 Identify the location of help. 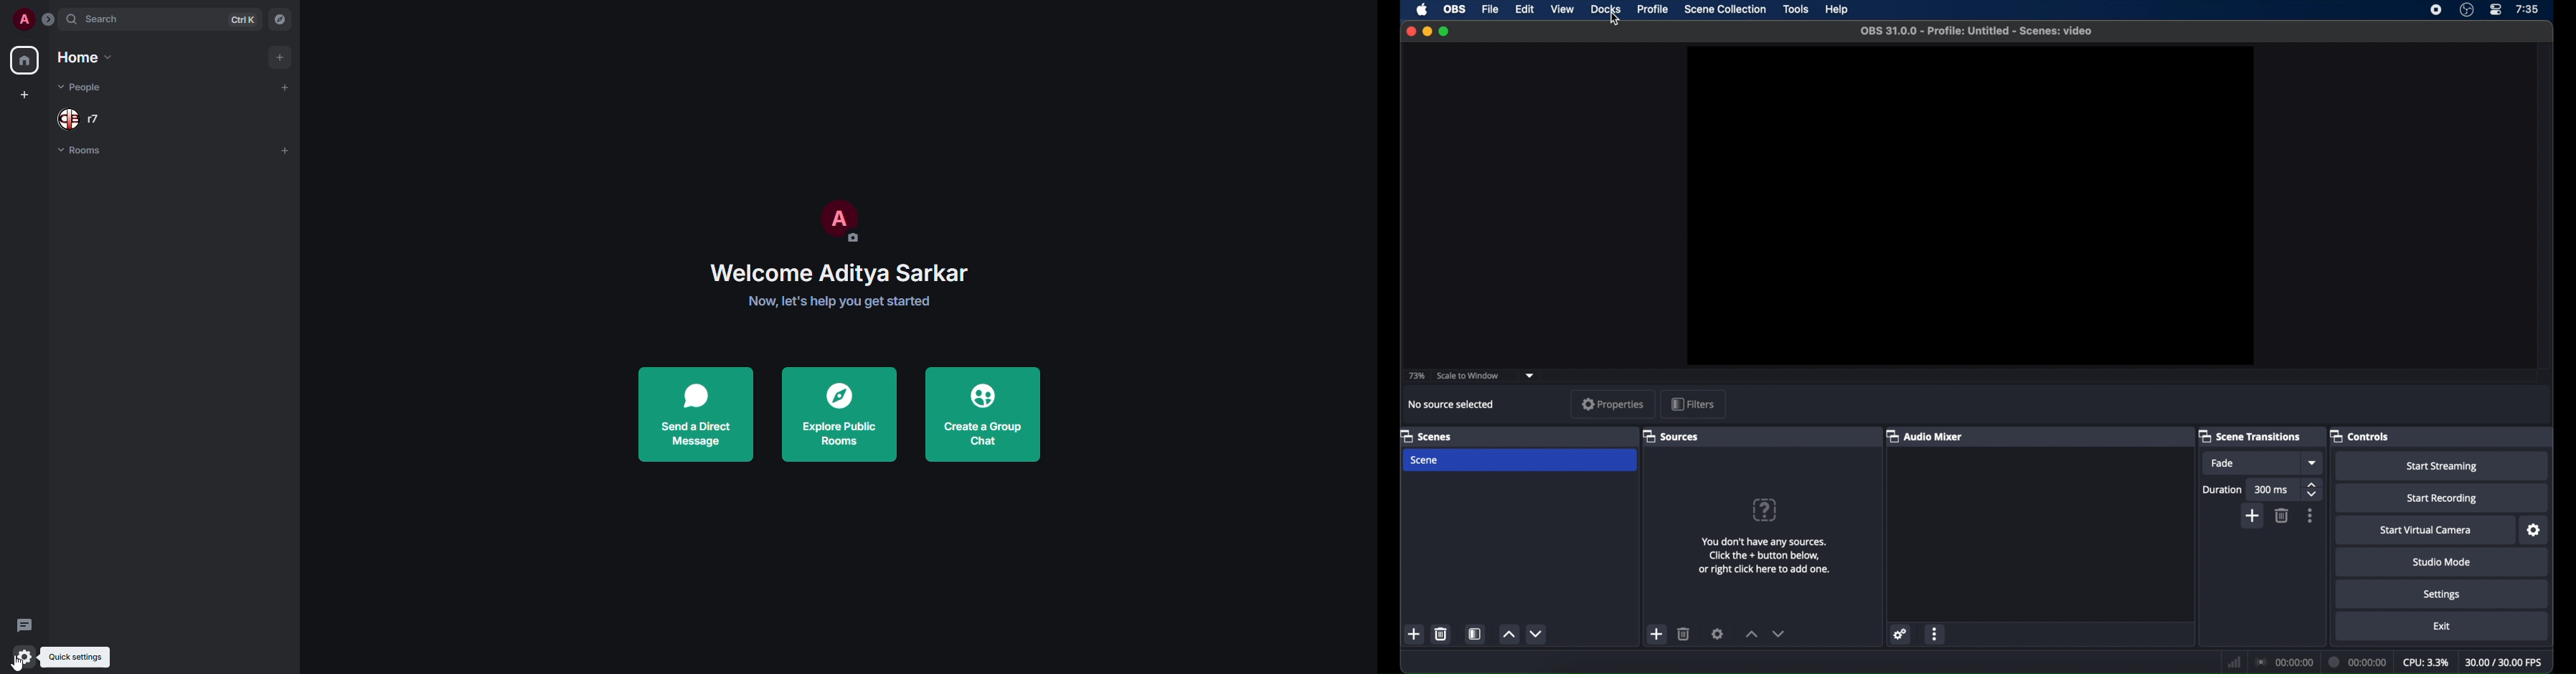
(1764, 509).